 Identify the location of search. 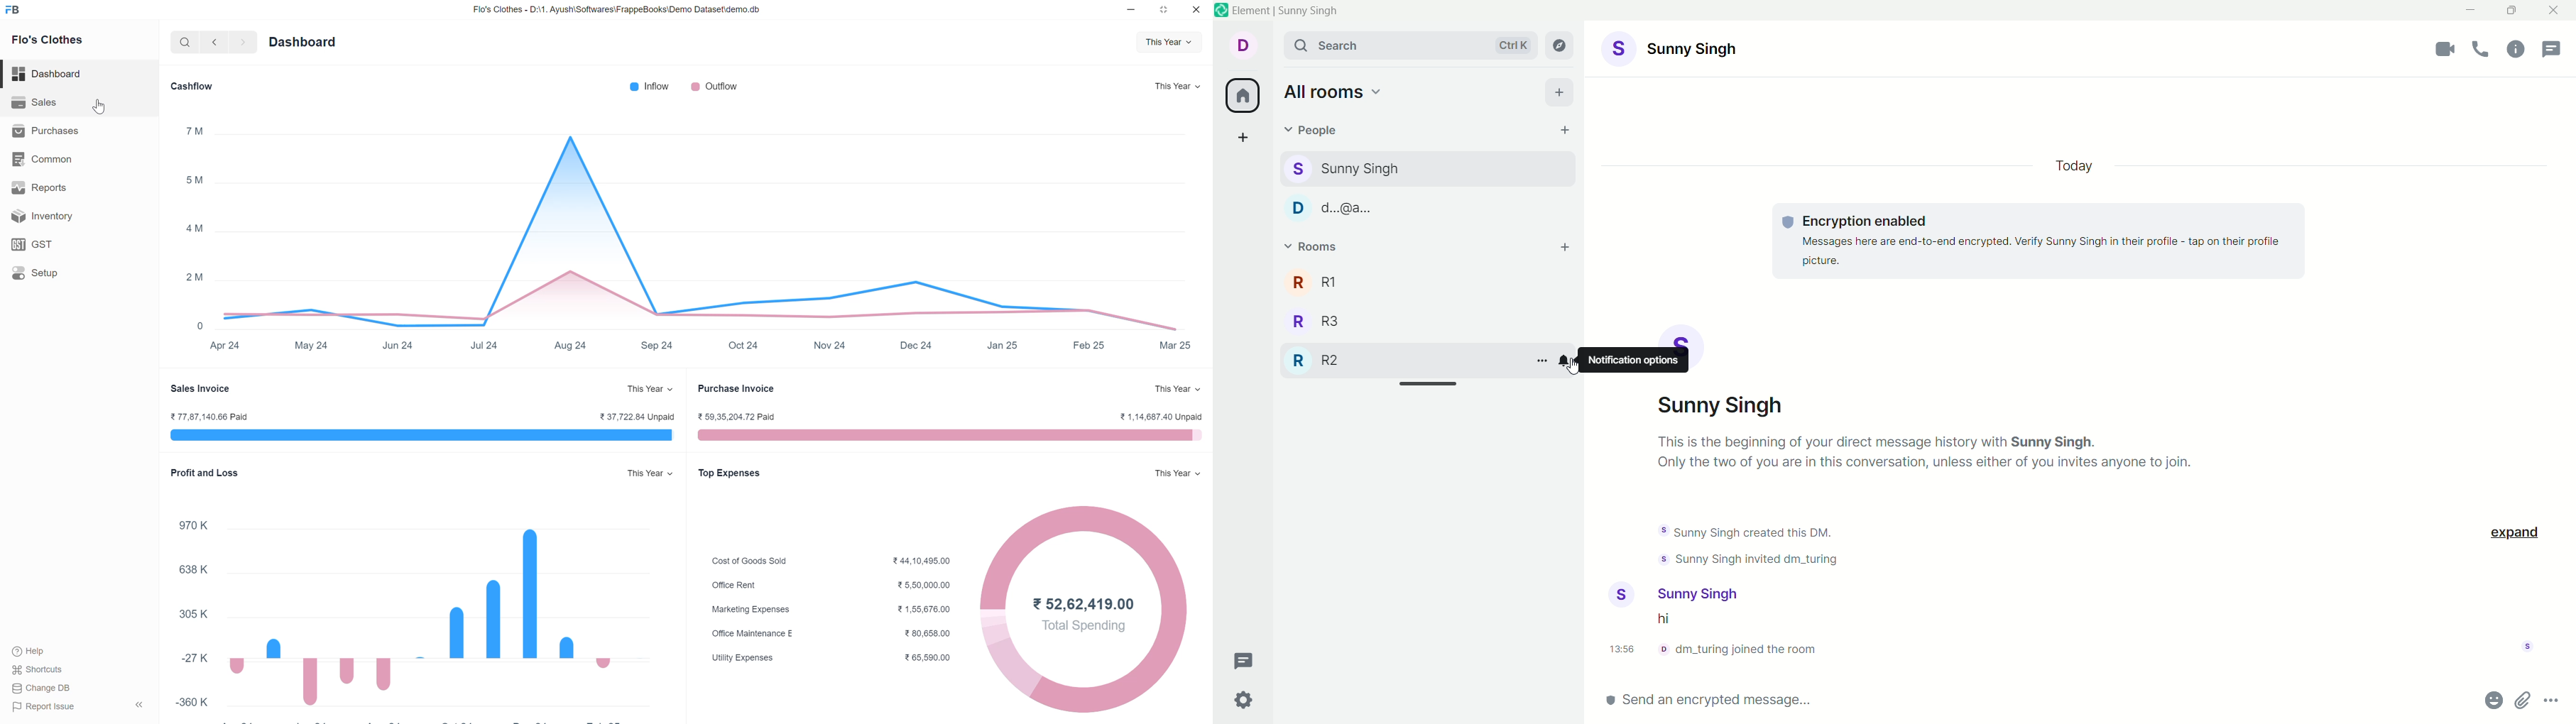
(185, 42).